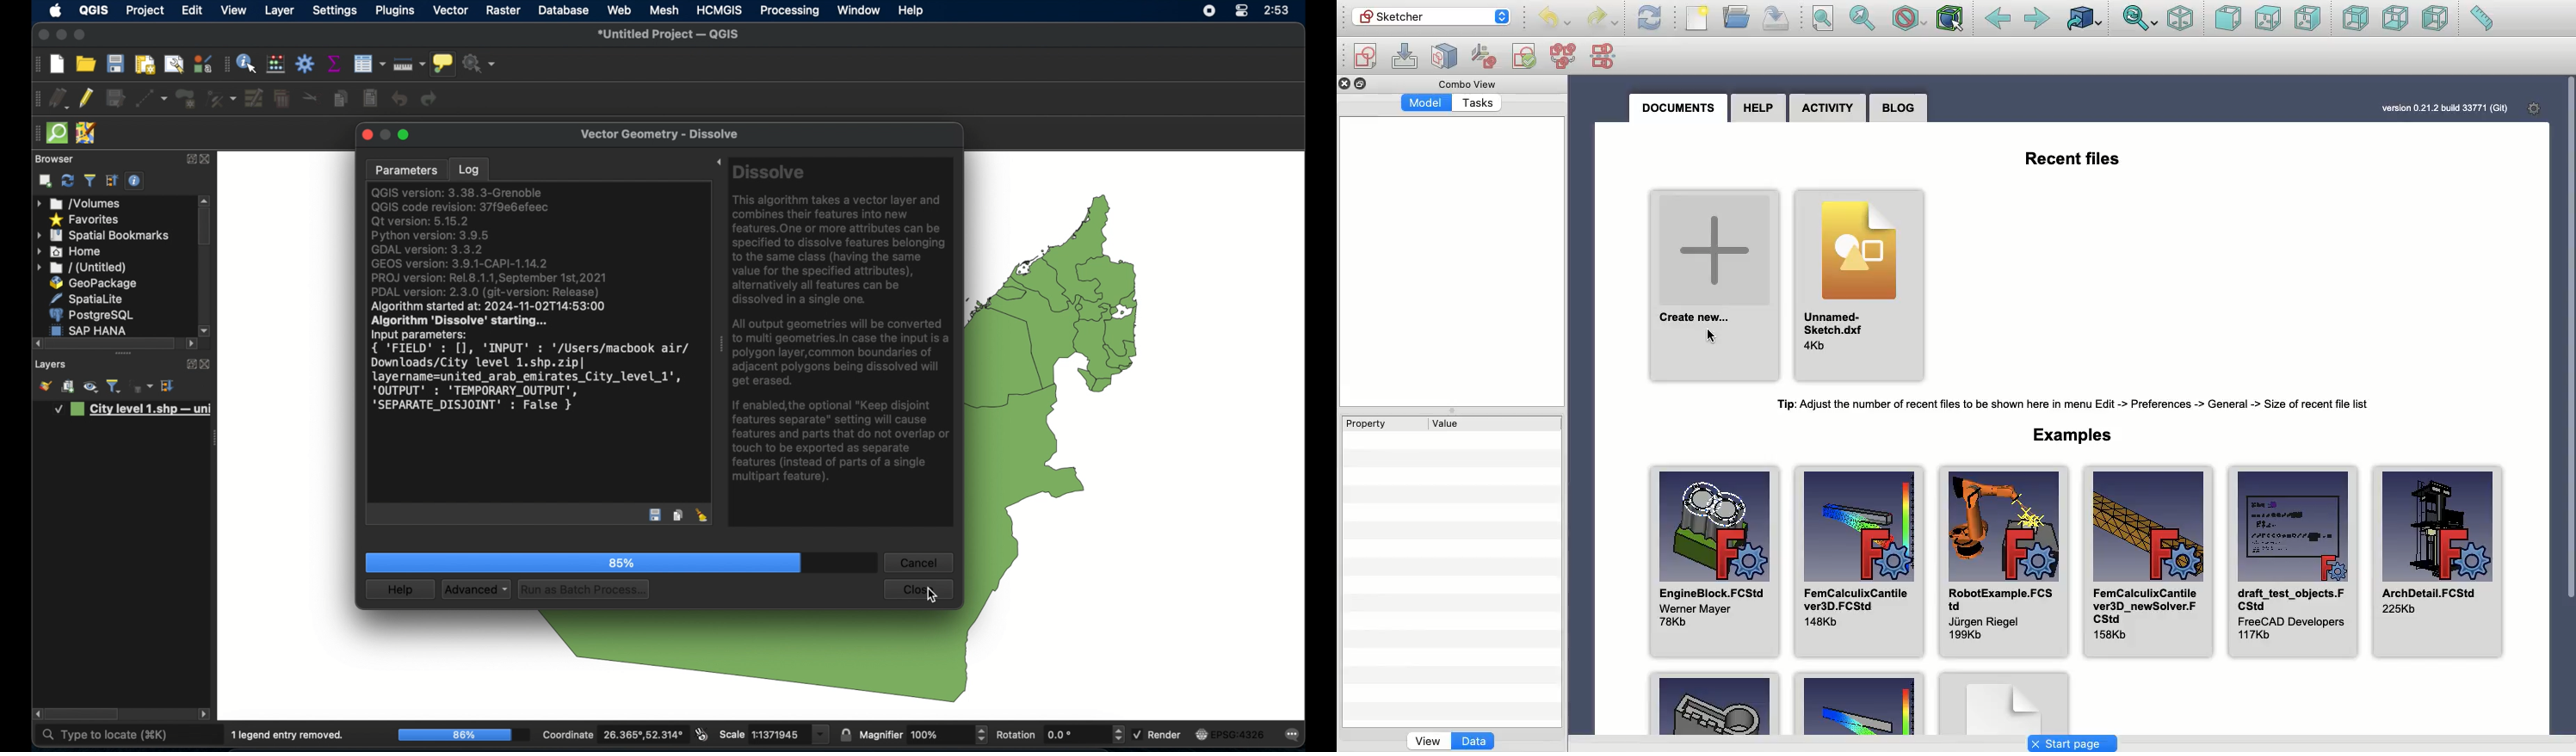  What do you see at coordinates (151, 99) in the screenshot?
I see `digitize with segment` at bounding box center [151, 99].